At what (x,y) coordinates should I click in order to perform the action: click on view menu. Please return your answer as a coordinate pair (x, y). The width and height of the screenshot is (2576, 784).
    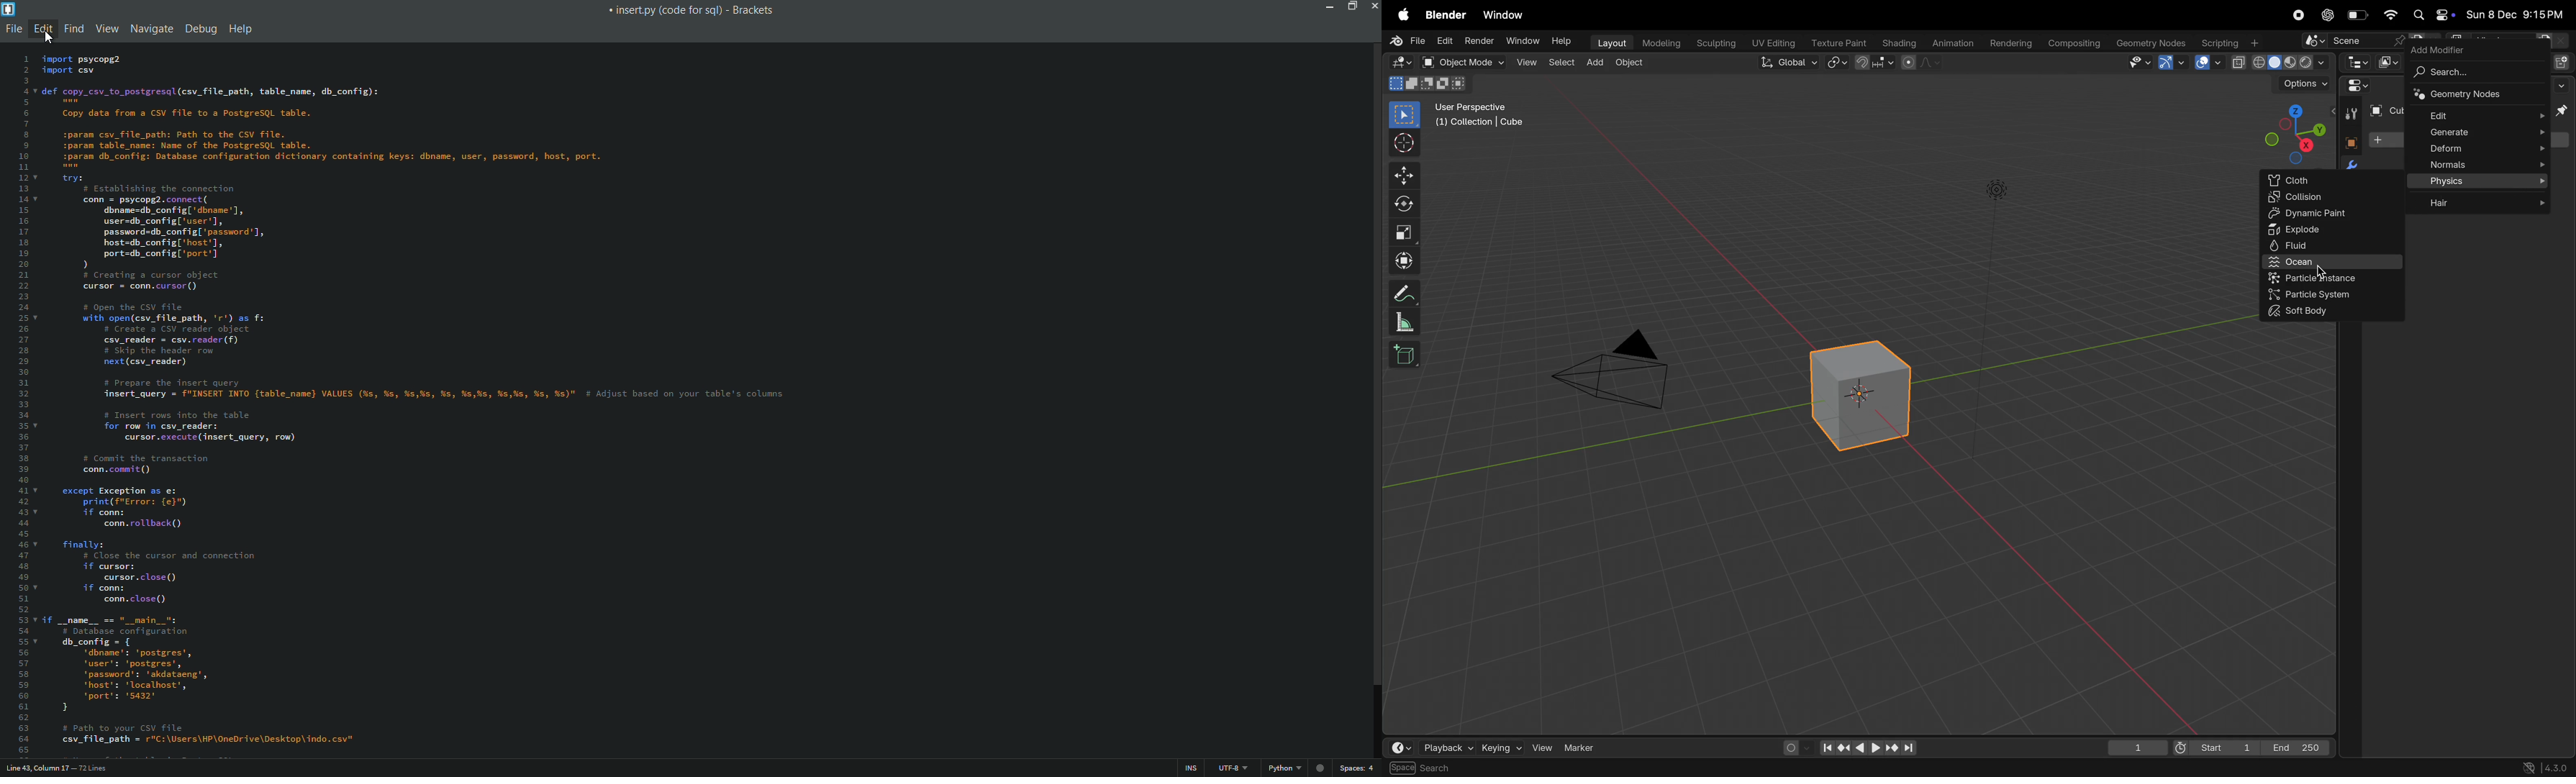
    Looking at the image, I should click on (105, 28).